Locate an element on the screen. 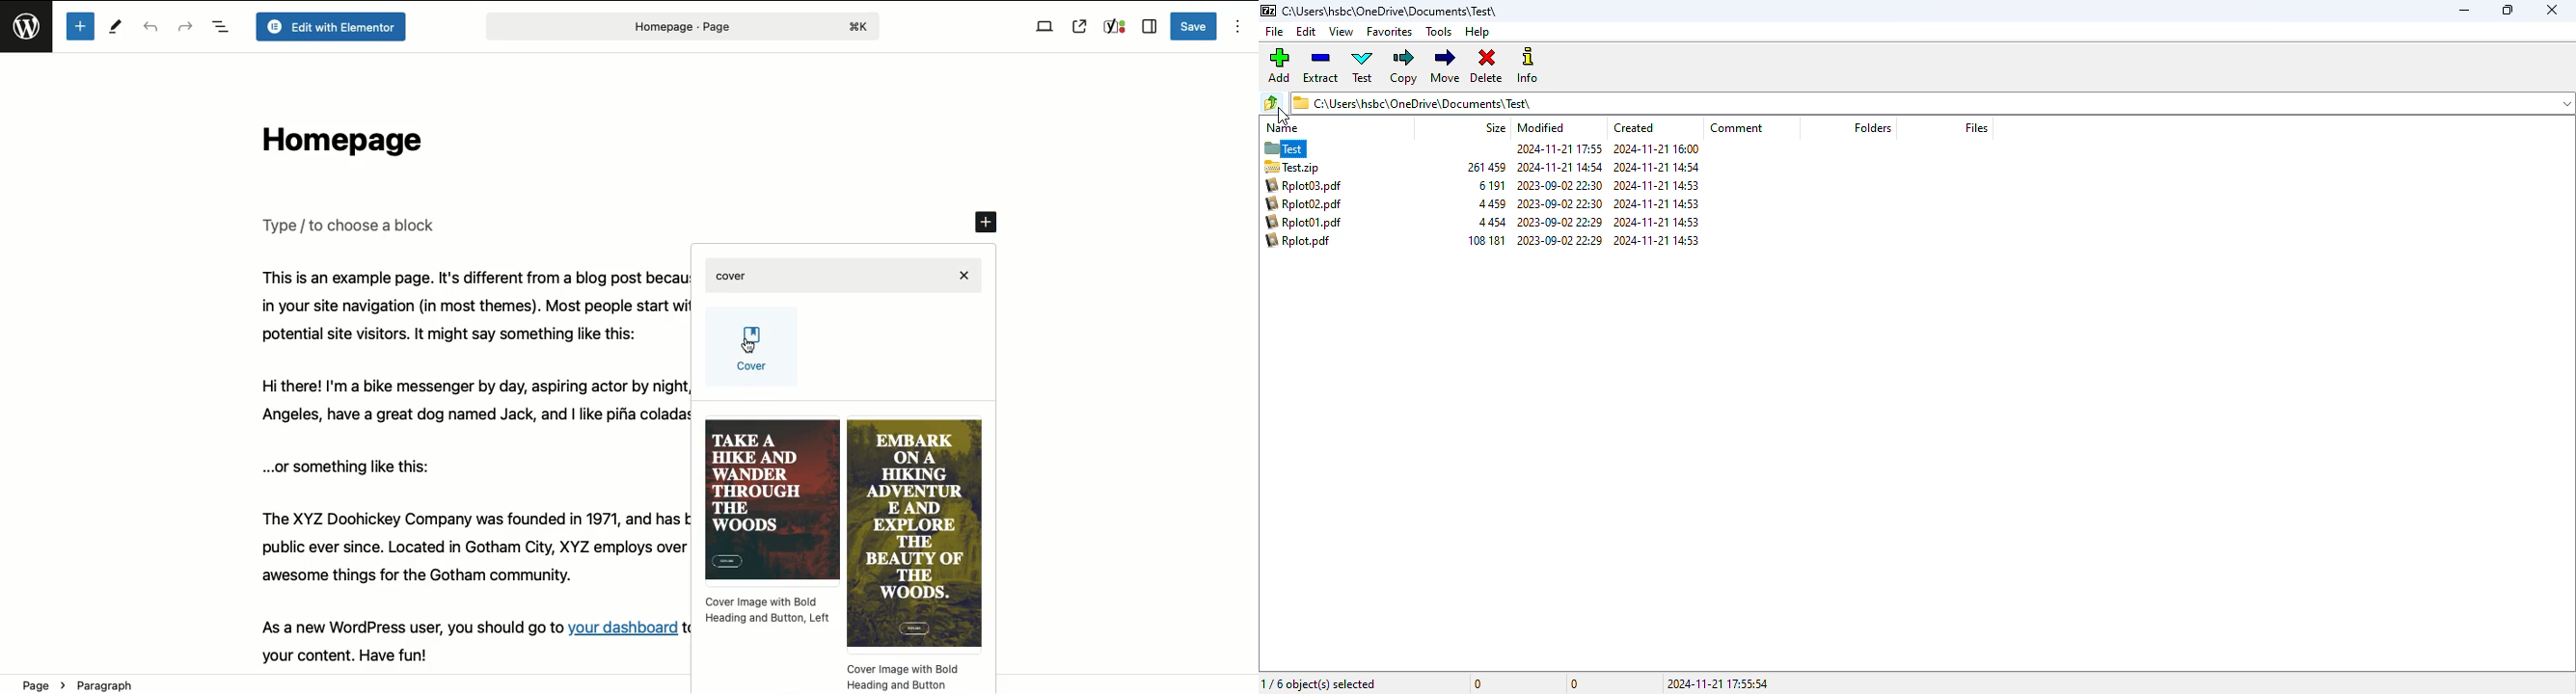 Image resolution: width=2576 pixels, height=700 pixels. Add new block is located at coordinates (80, 26).